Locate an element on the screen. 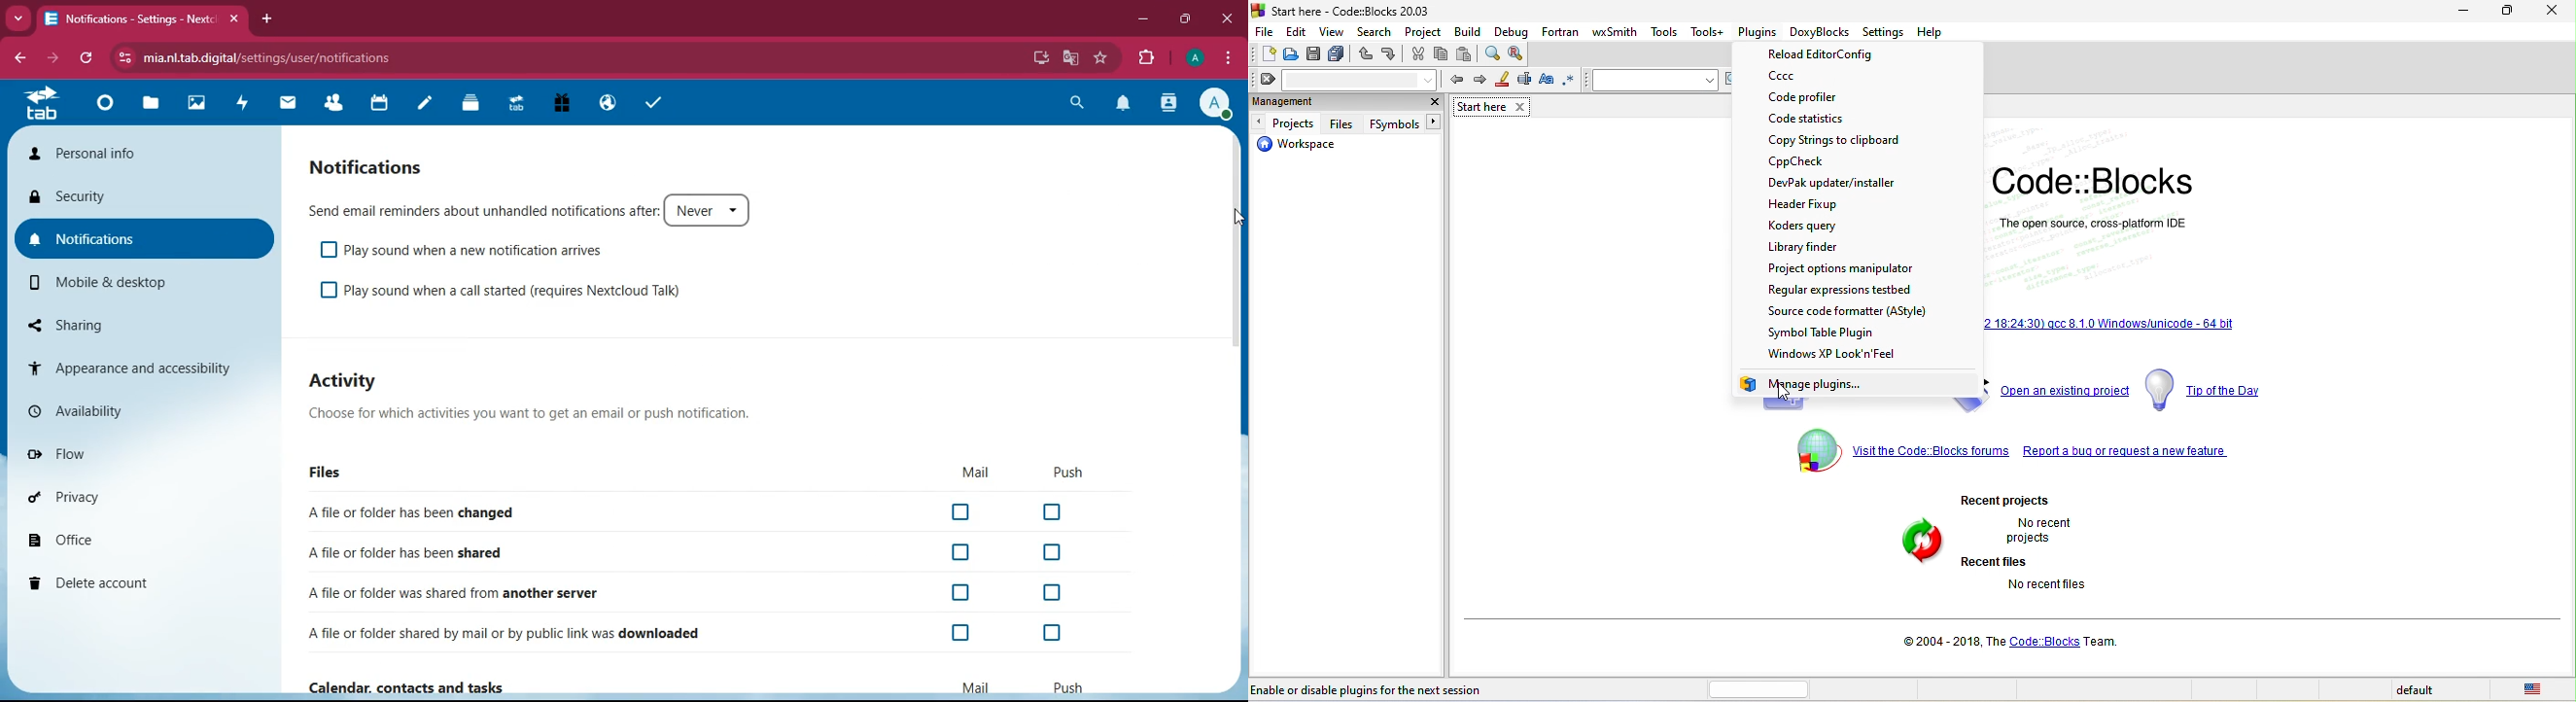  Free Trial is located at coordinates (560, 104).